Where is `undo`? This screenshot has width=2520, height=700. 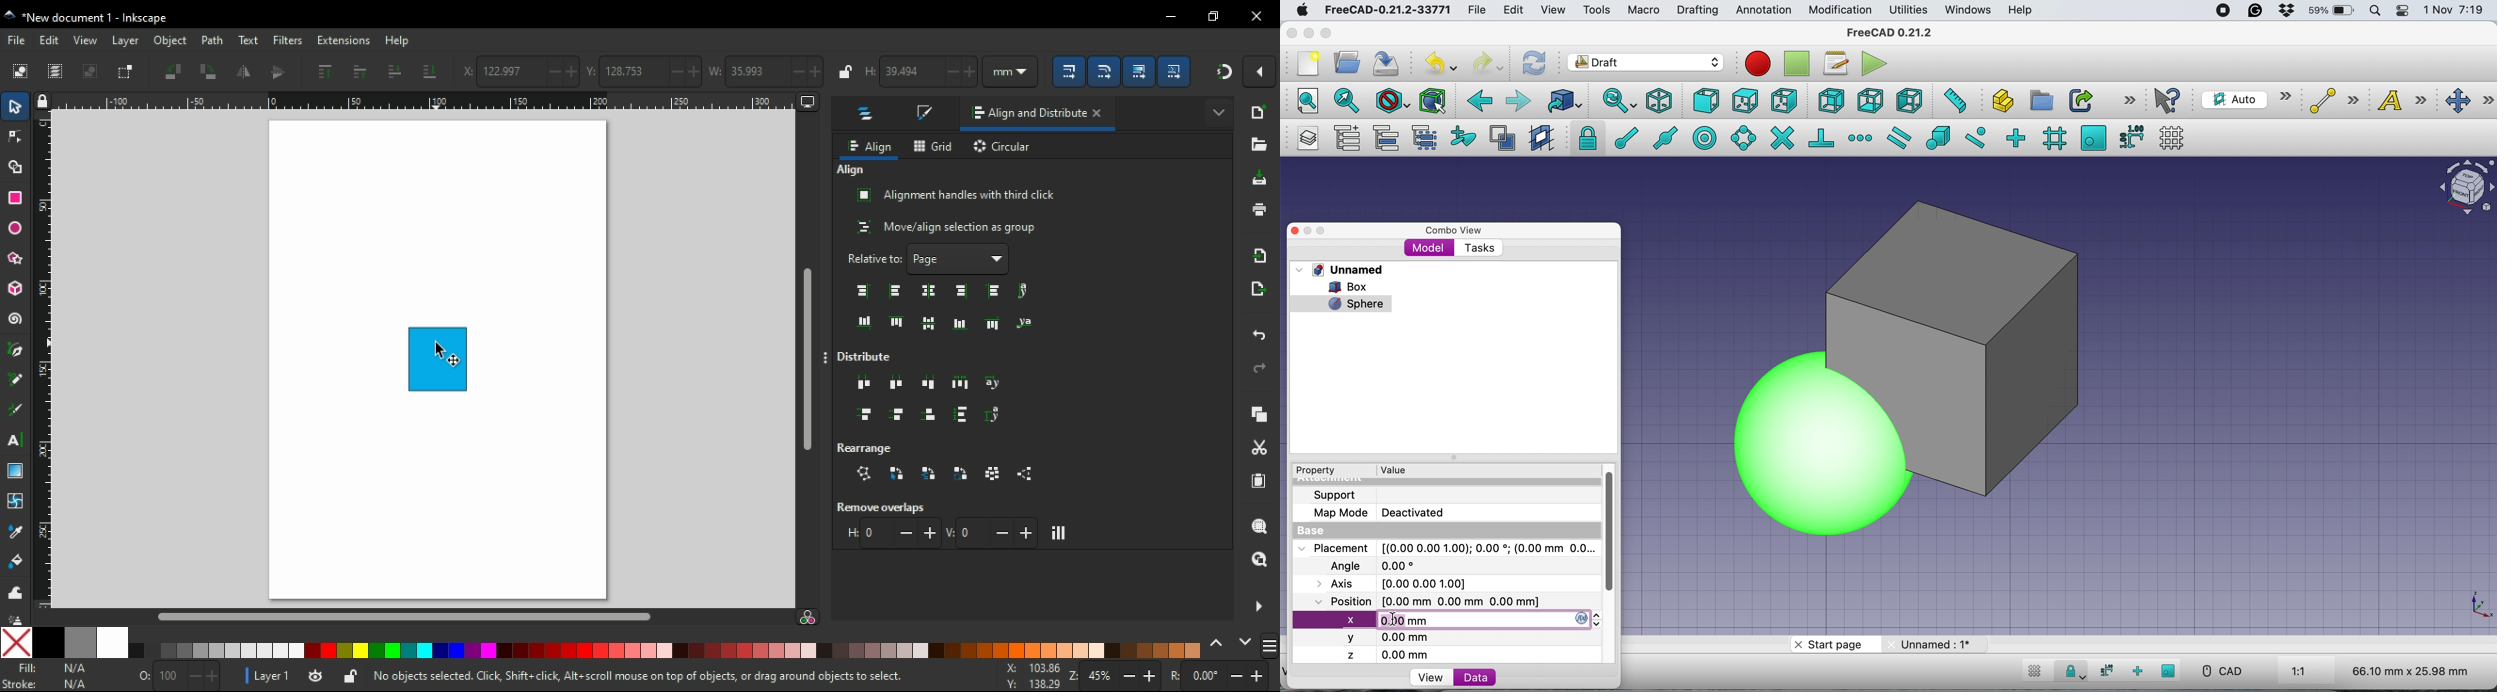
undo is located at coordinates (1258, 335).